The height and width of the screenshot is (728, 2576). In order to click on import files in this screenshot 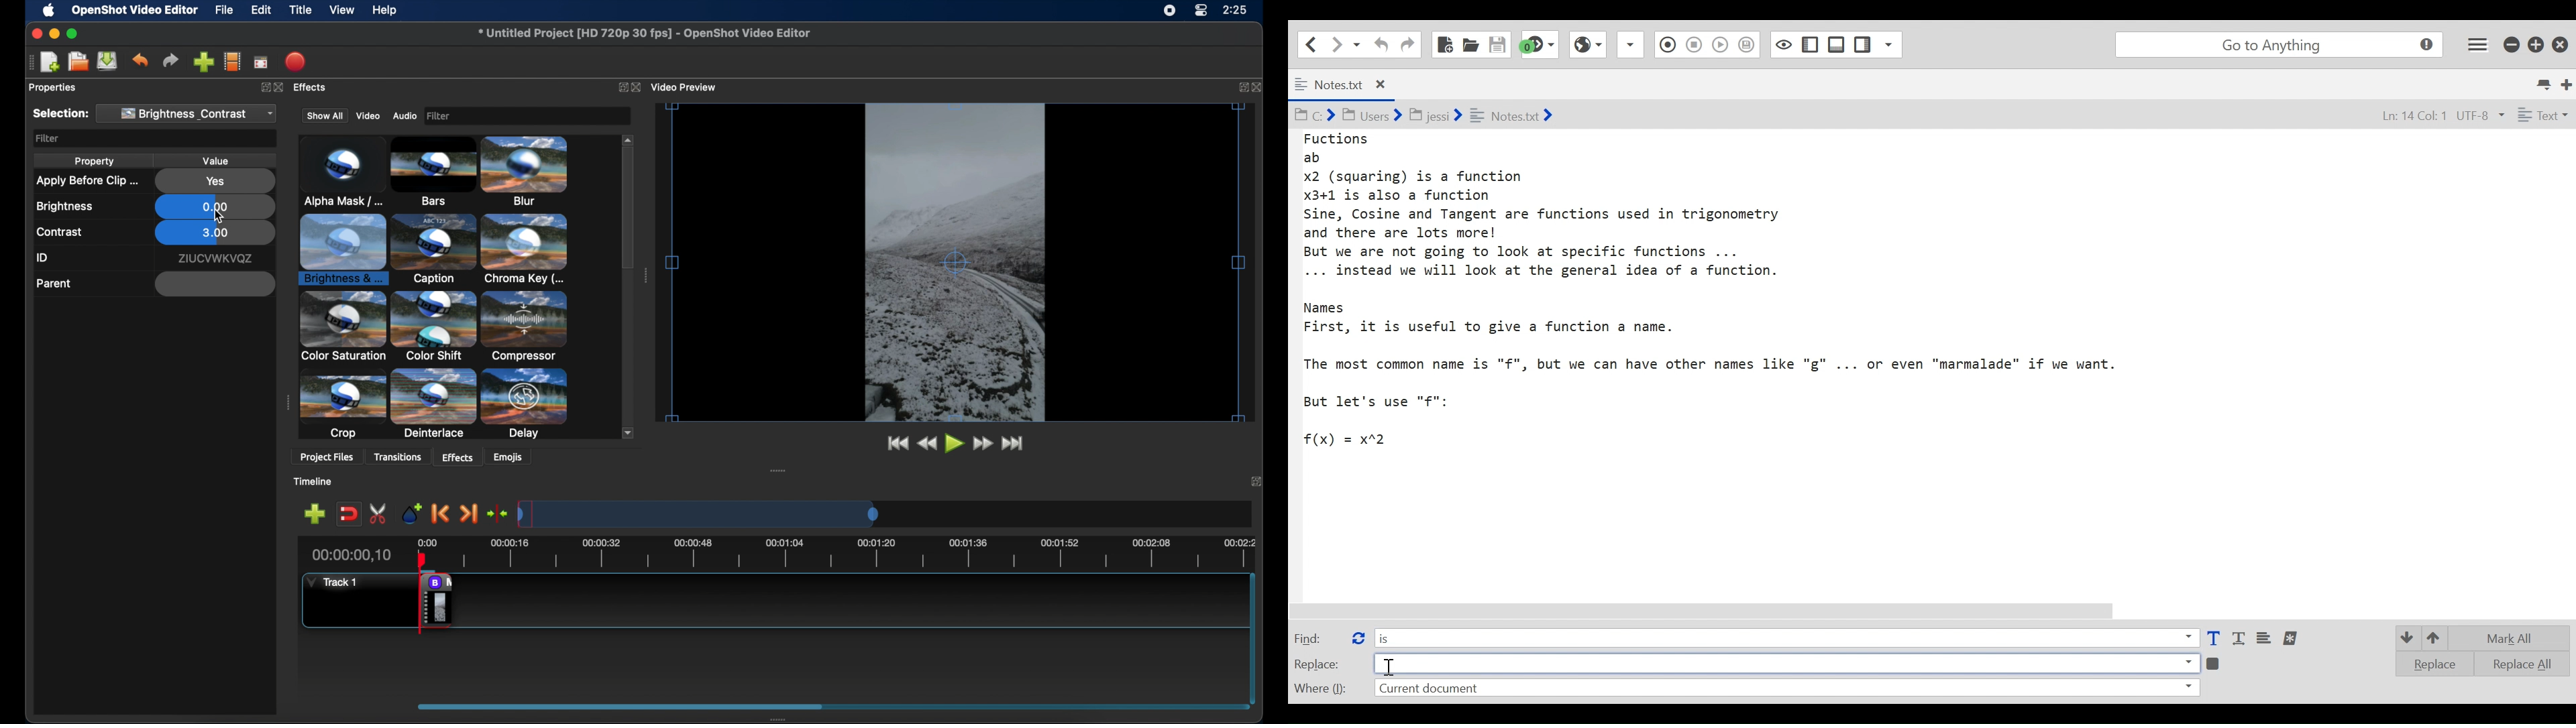, I will do `click(203, 62)`.